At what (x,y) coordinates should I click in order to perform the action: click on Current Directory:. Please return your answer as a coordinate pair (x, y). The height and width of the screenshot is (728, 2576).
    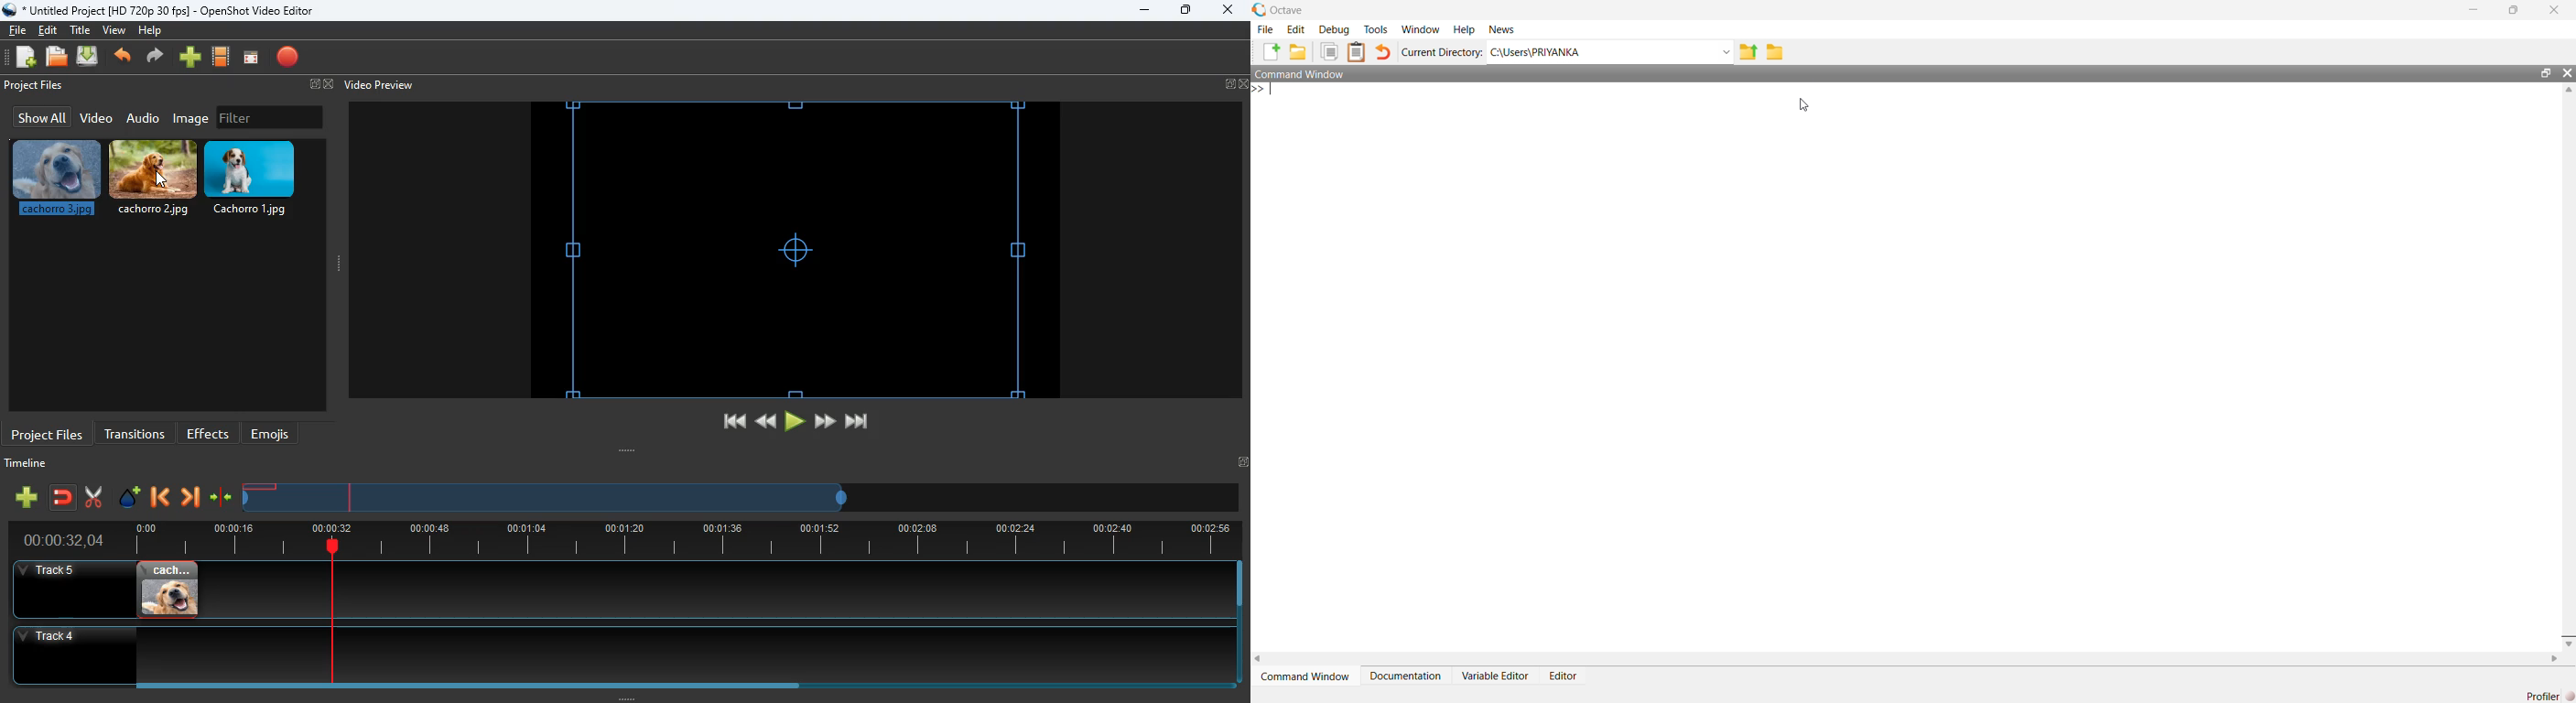
    Looking at the image, I should click on (1442, 53).